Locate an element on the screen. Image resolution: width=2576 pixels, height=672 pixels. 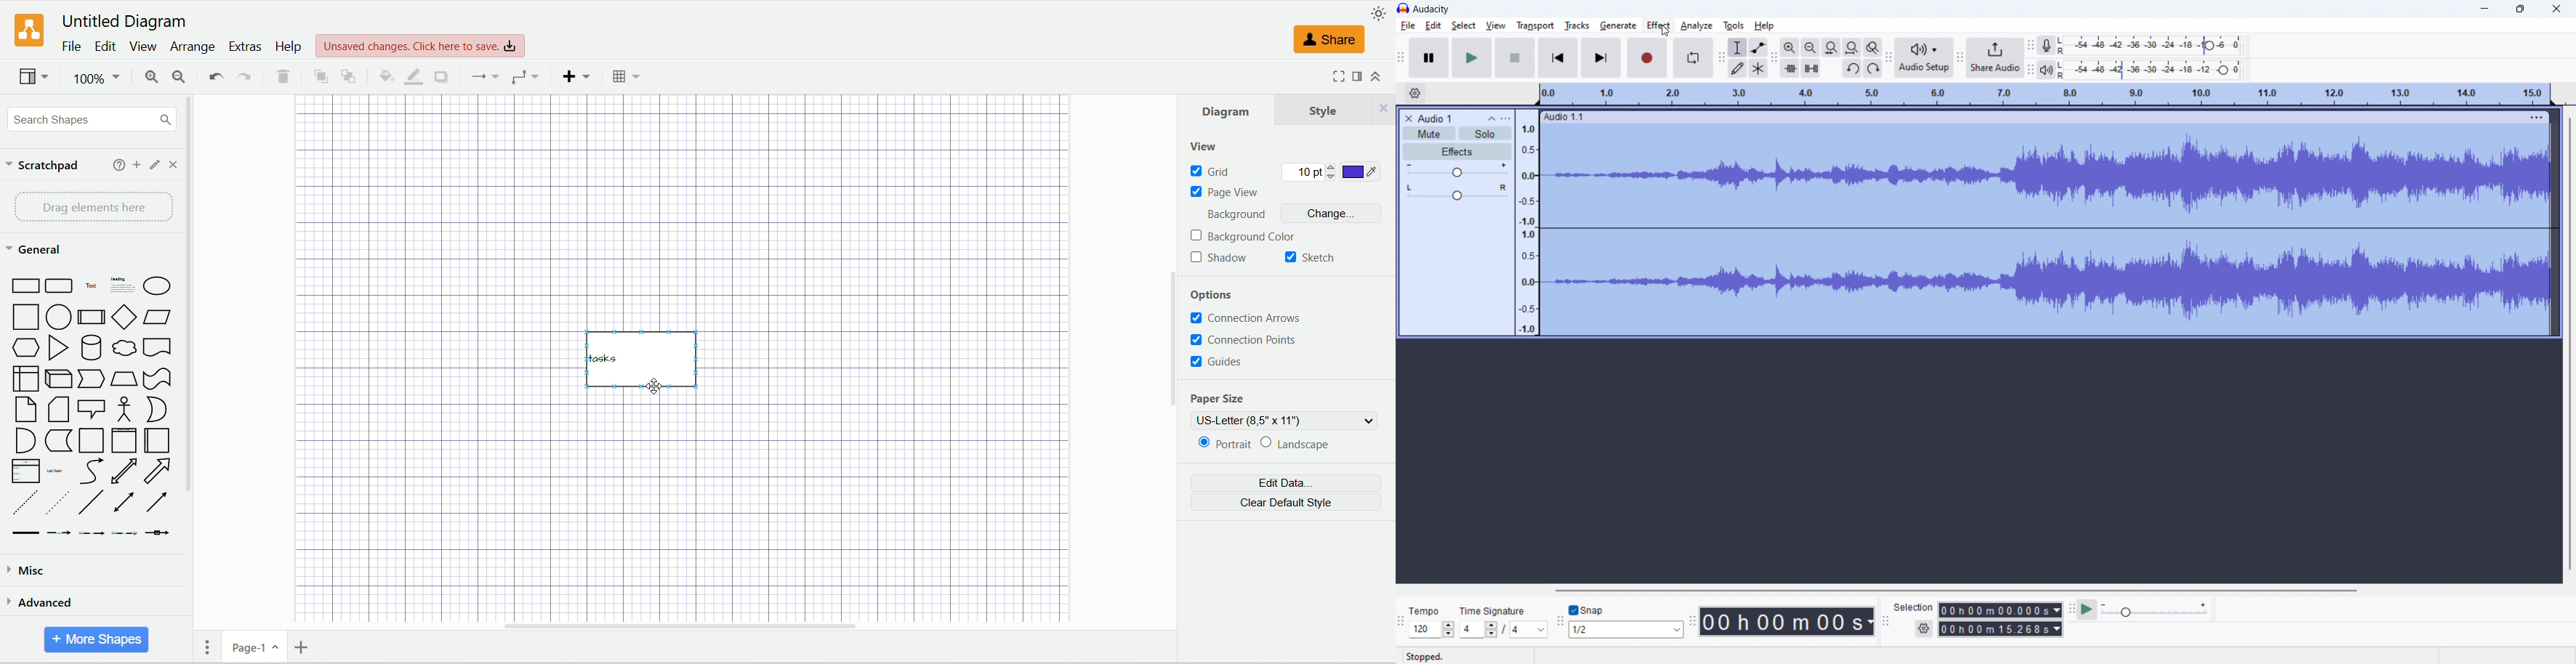
edit is located at coordinates (1434, 25).